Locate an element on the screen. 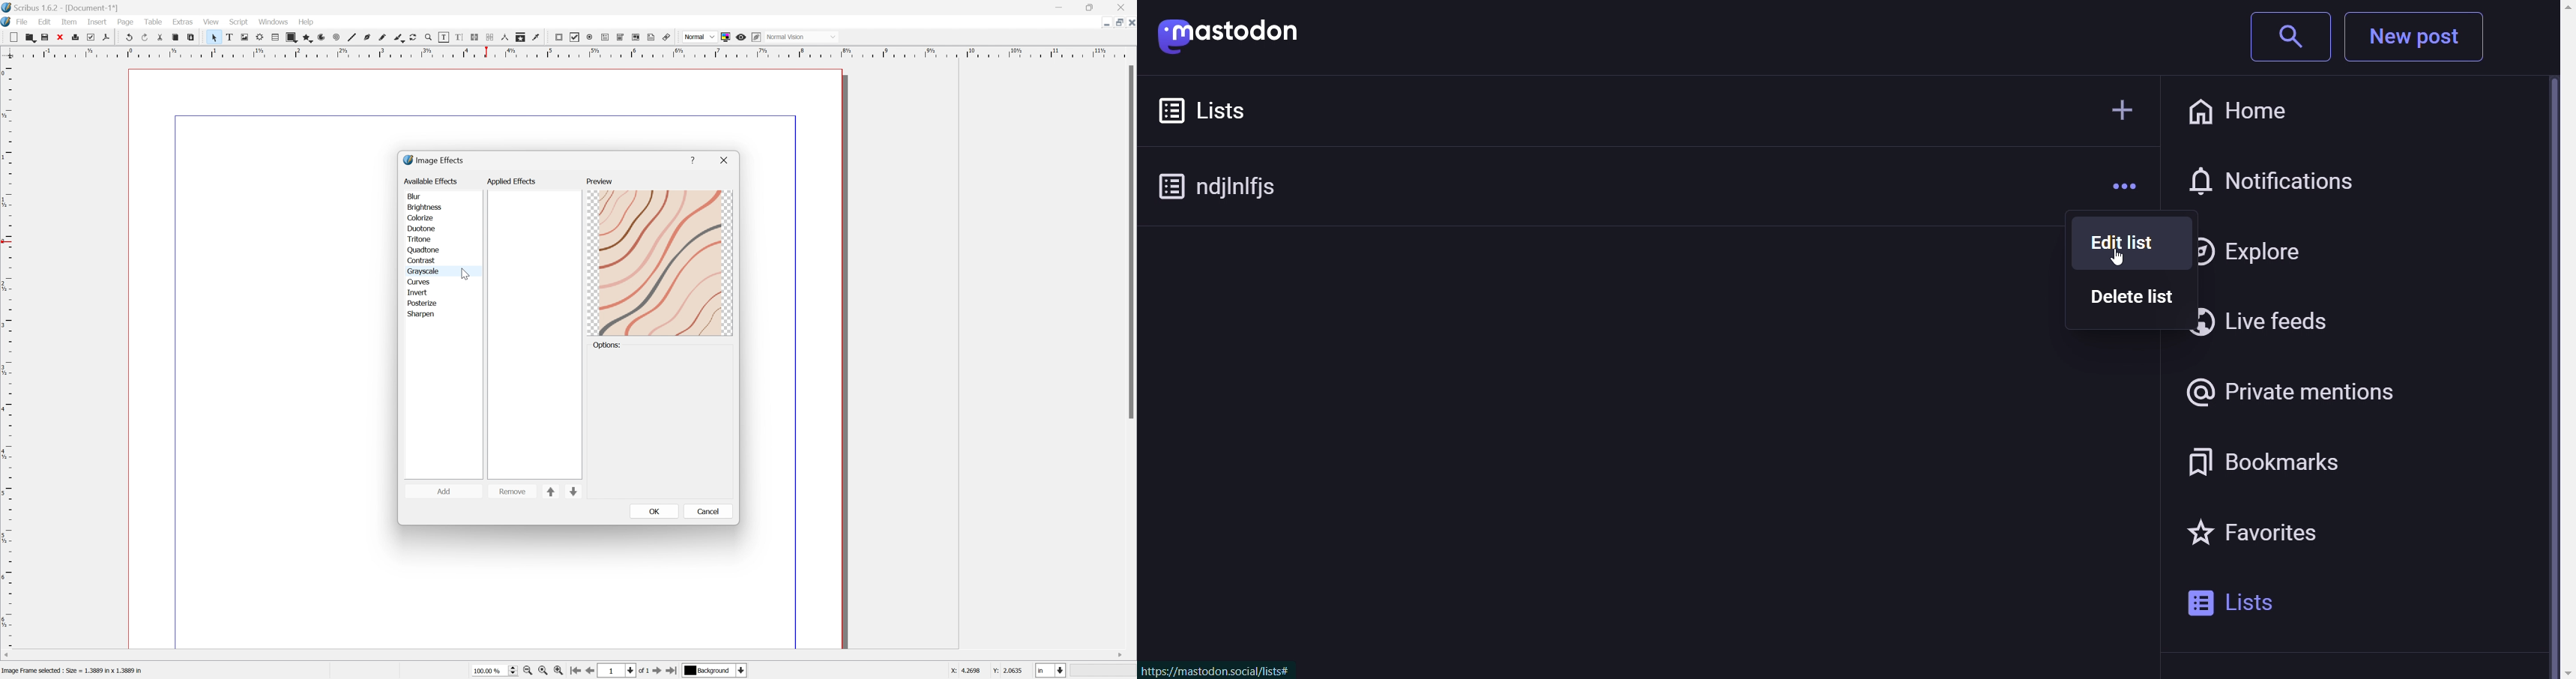 This screenshot has width=2576, height=700. preview is located at coordinates (661, 264).